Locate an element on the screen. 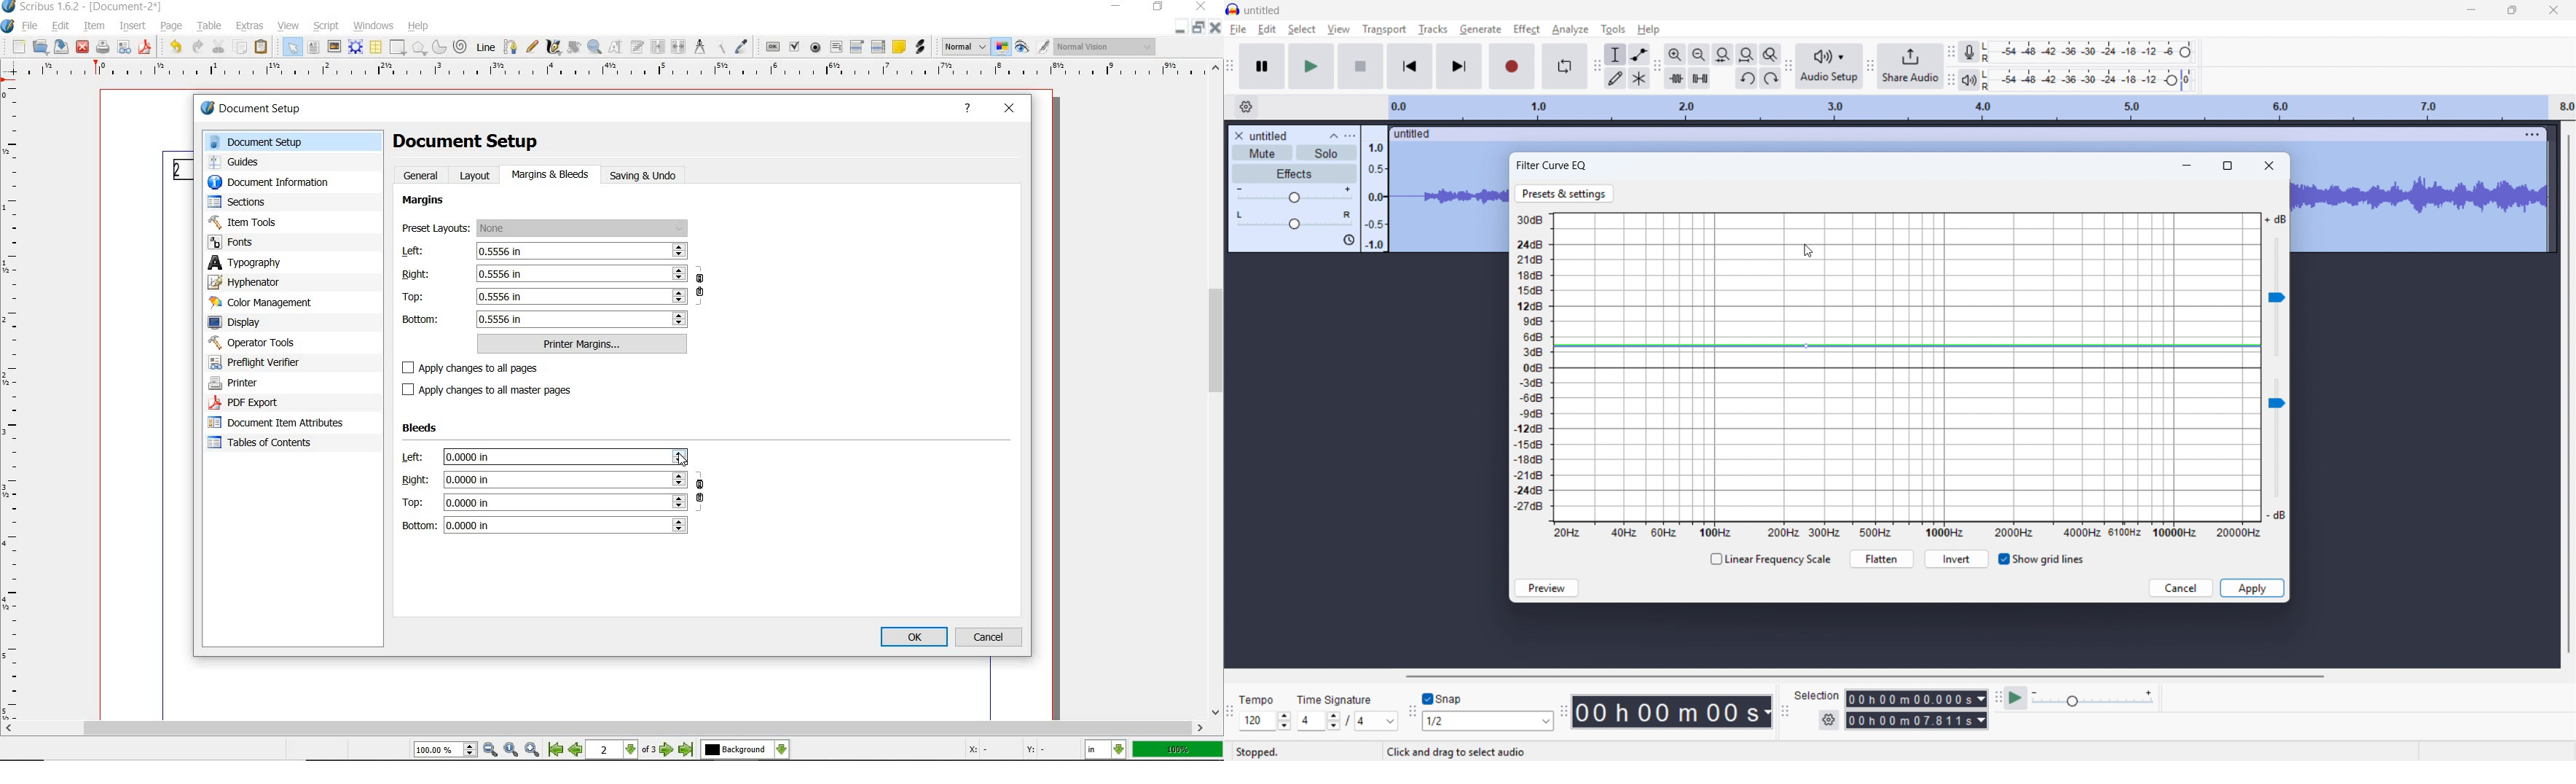  Cursor Position is located at coordinates (680, 458).